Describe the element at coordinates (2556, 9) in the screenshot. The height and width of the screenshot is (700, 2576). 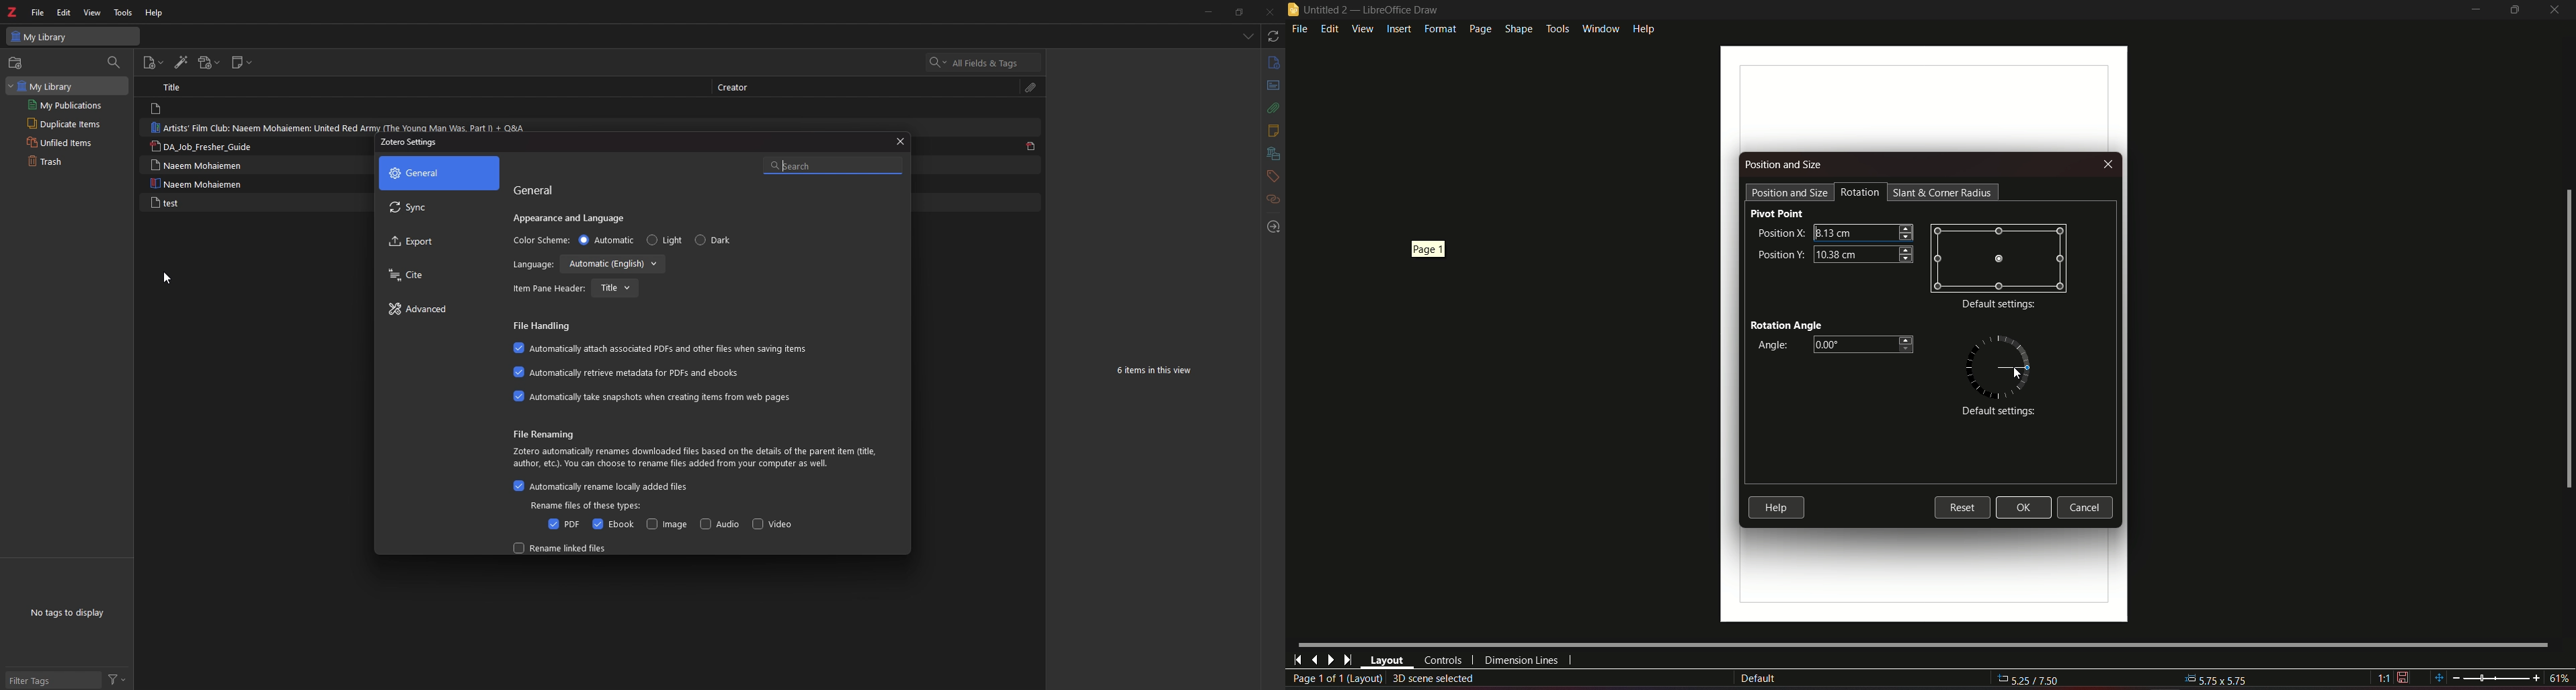
I see `close` at that location.